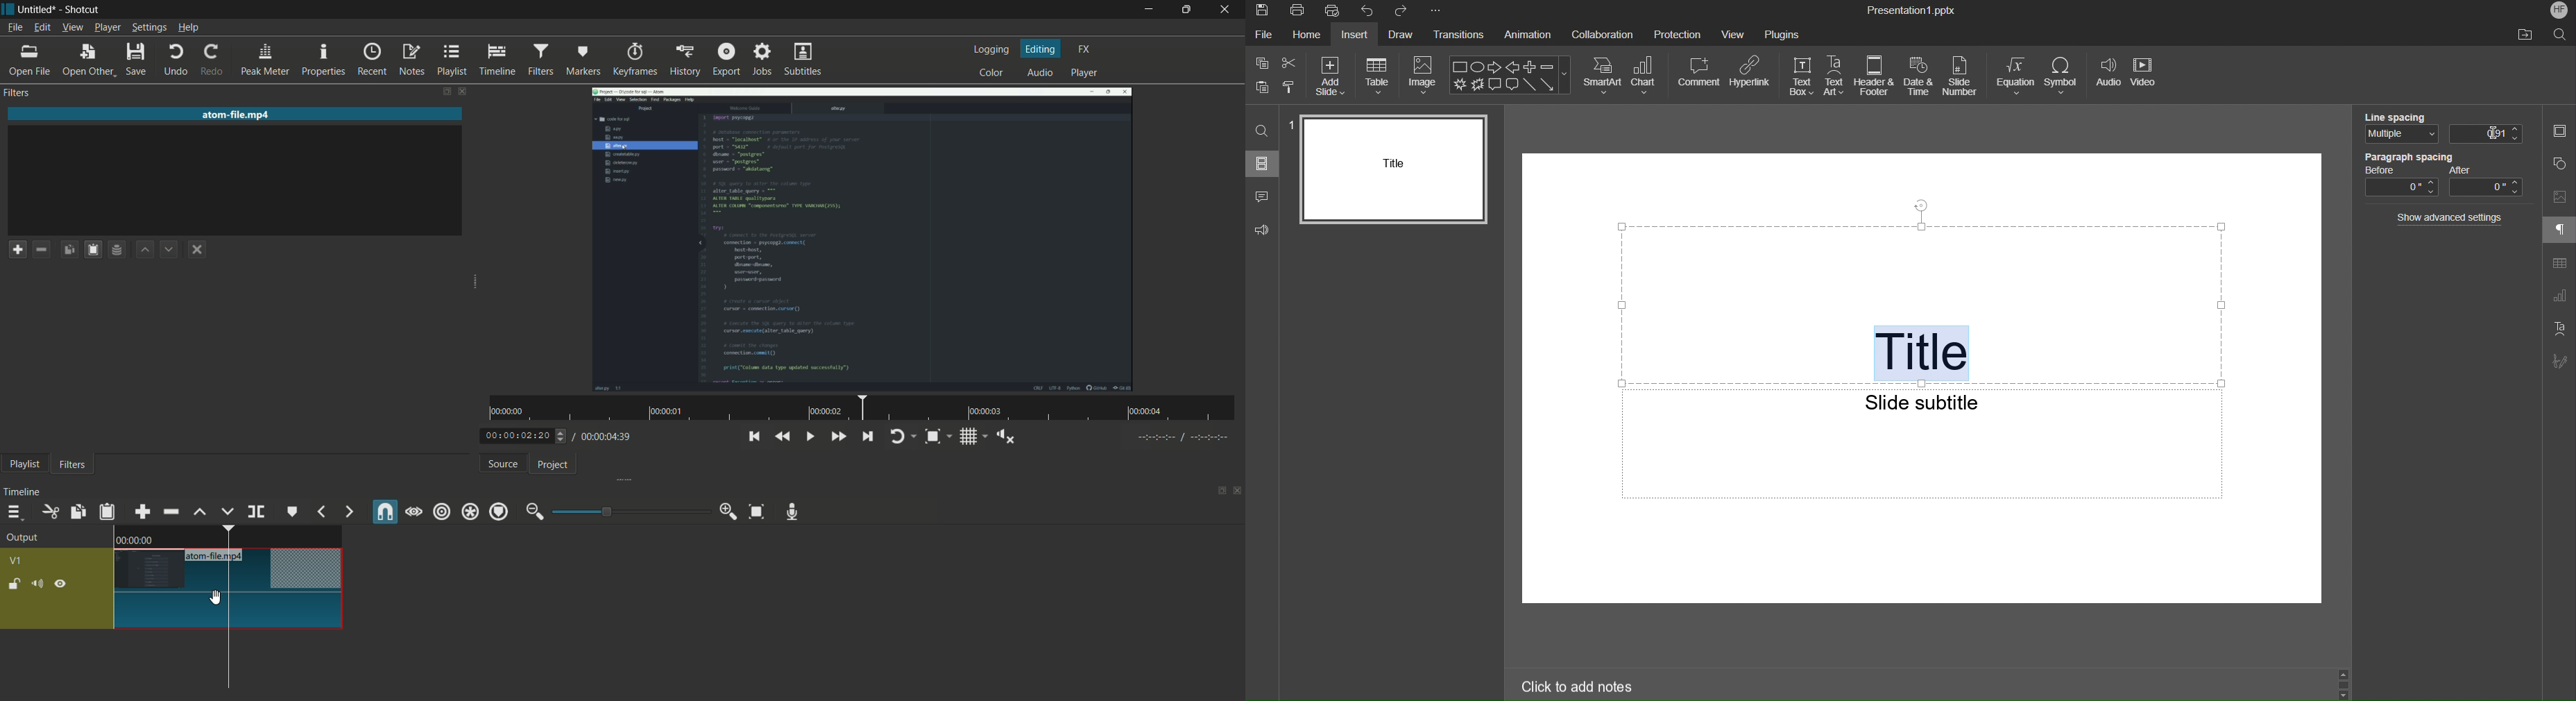  Describe the element at coordinates (16, 28) in the screenshot. I see `file menu` at that location.